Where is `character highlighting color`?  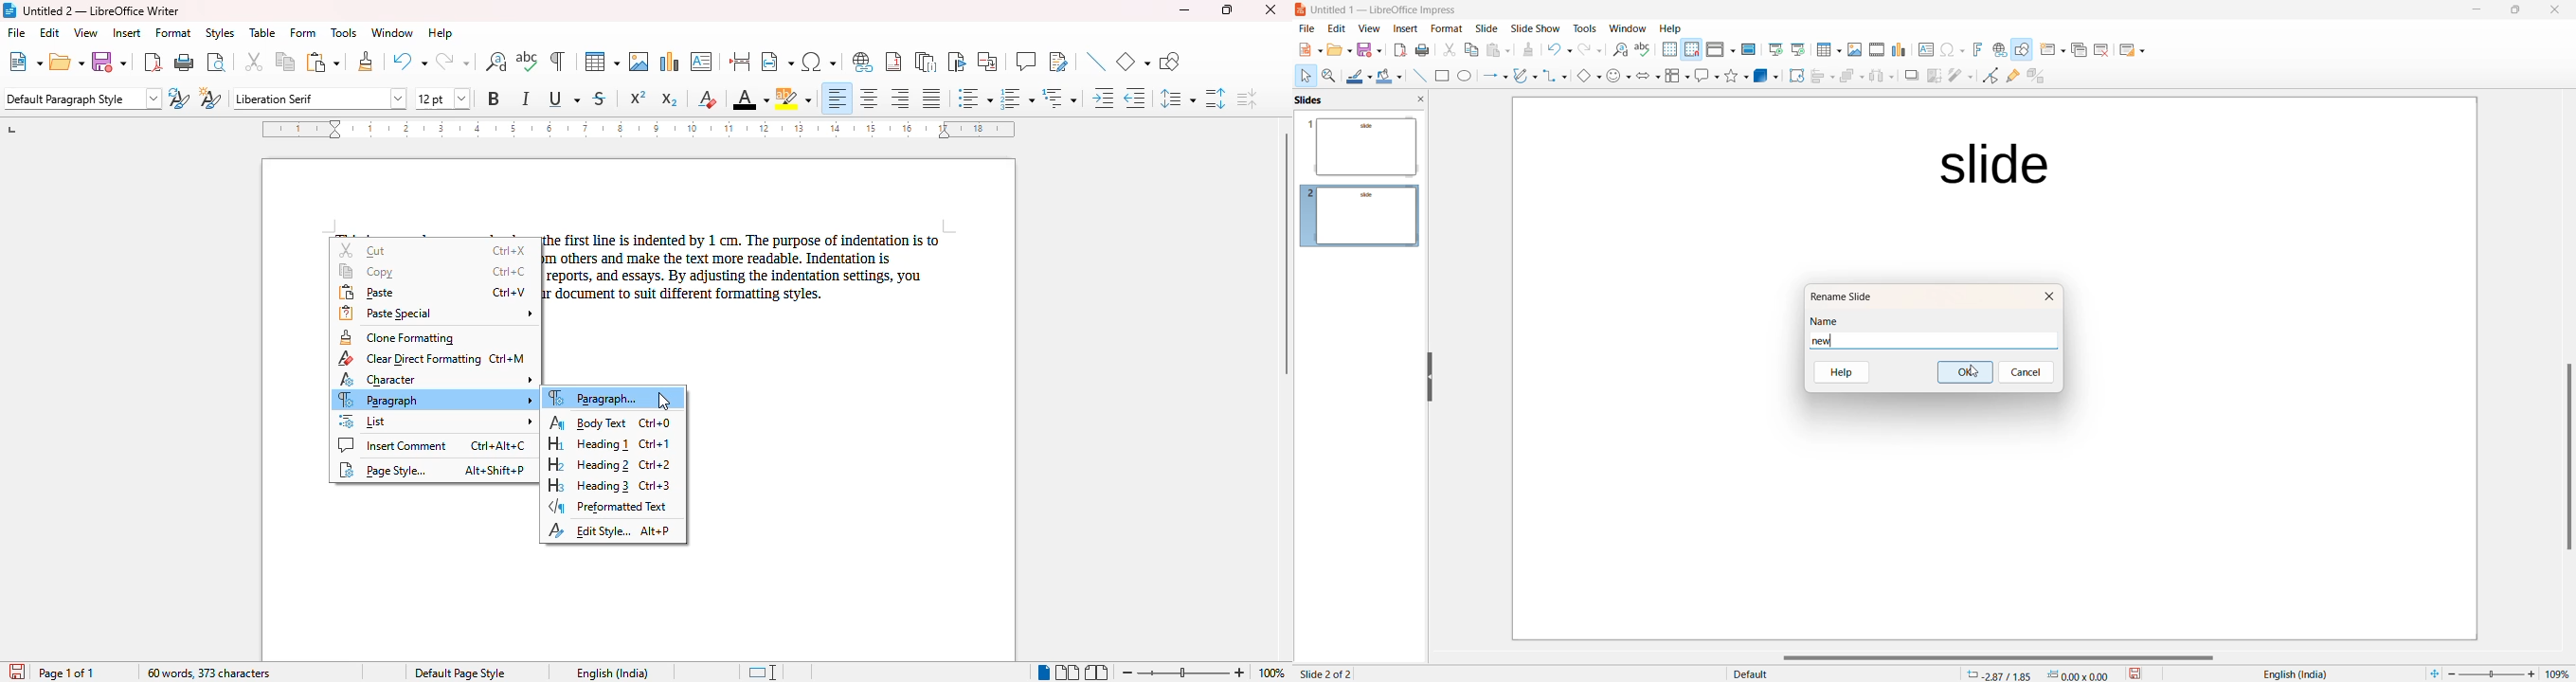
character highlighting color is located at coordinates (792, 99).